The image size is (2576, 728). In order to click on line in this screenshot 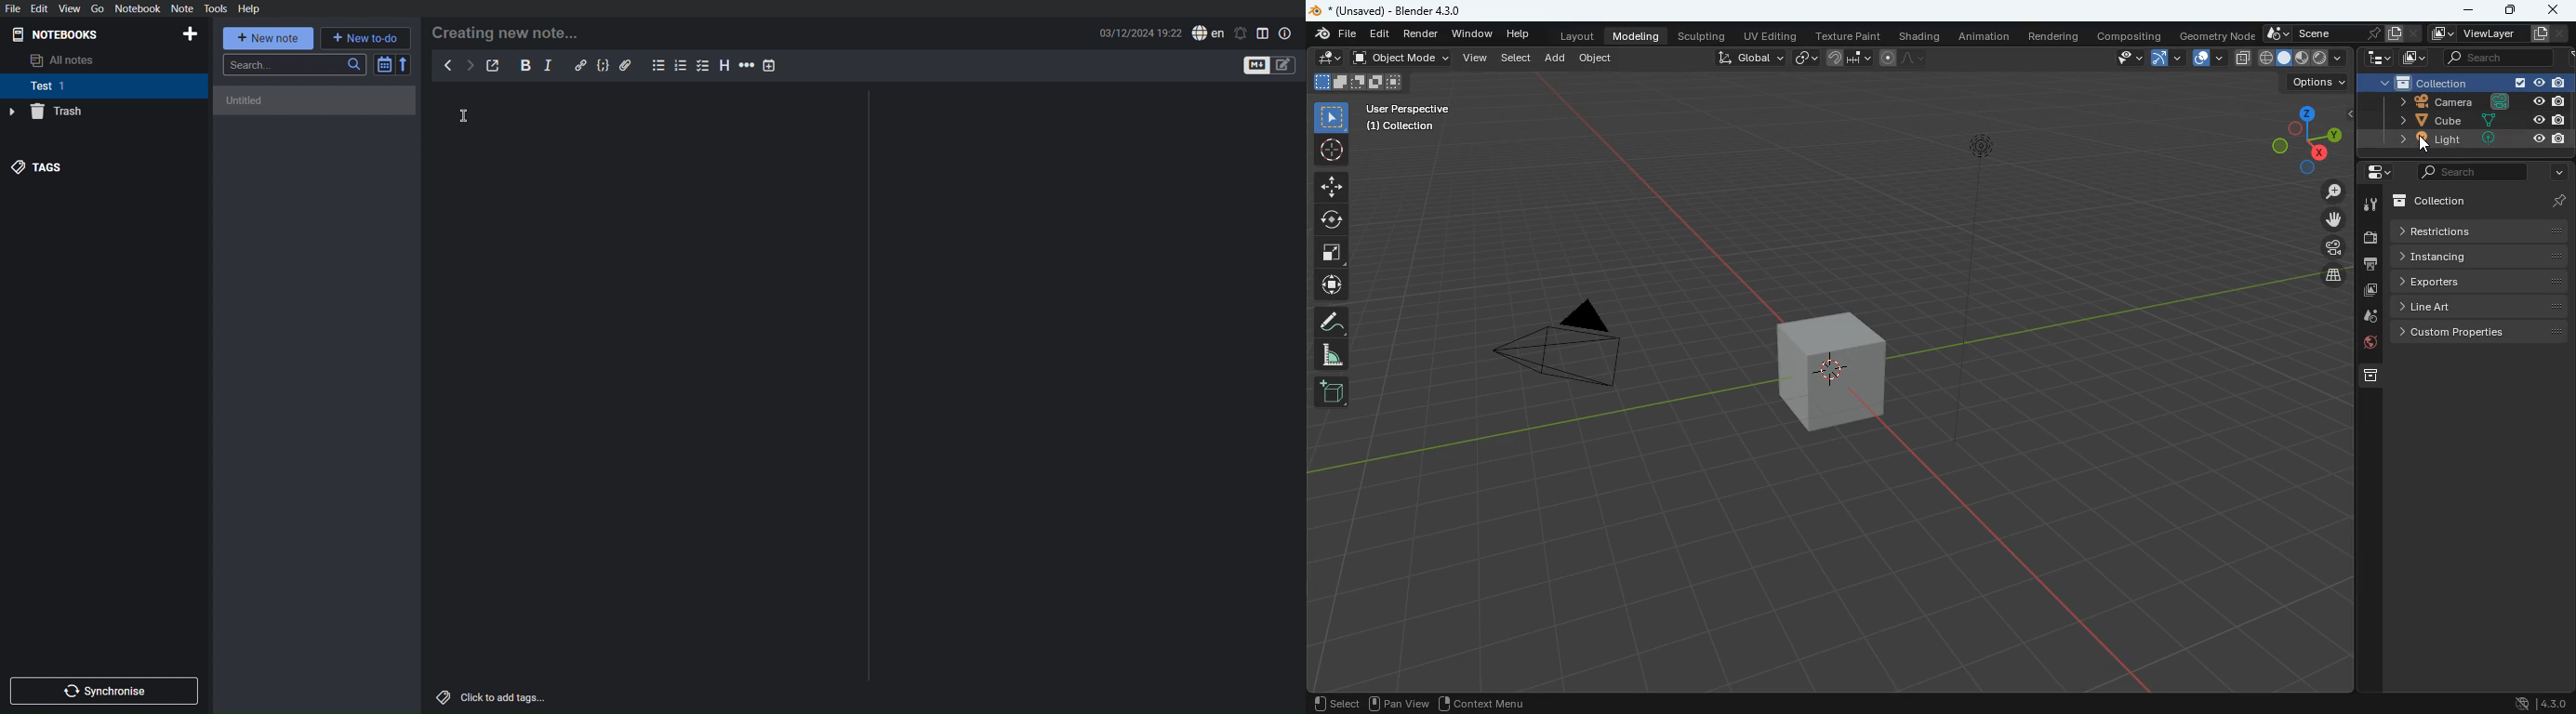, I will do `click(1905, 57)`.